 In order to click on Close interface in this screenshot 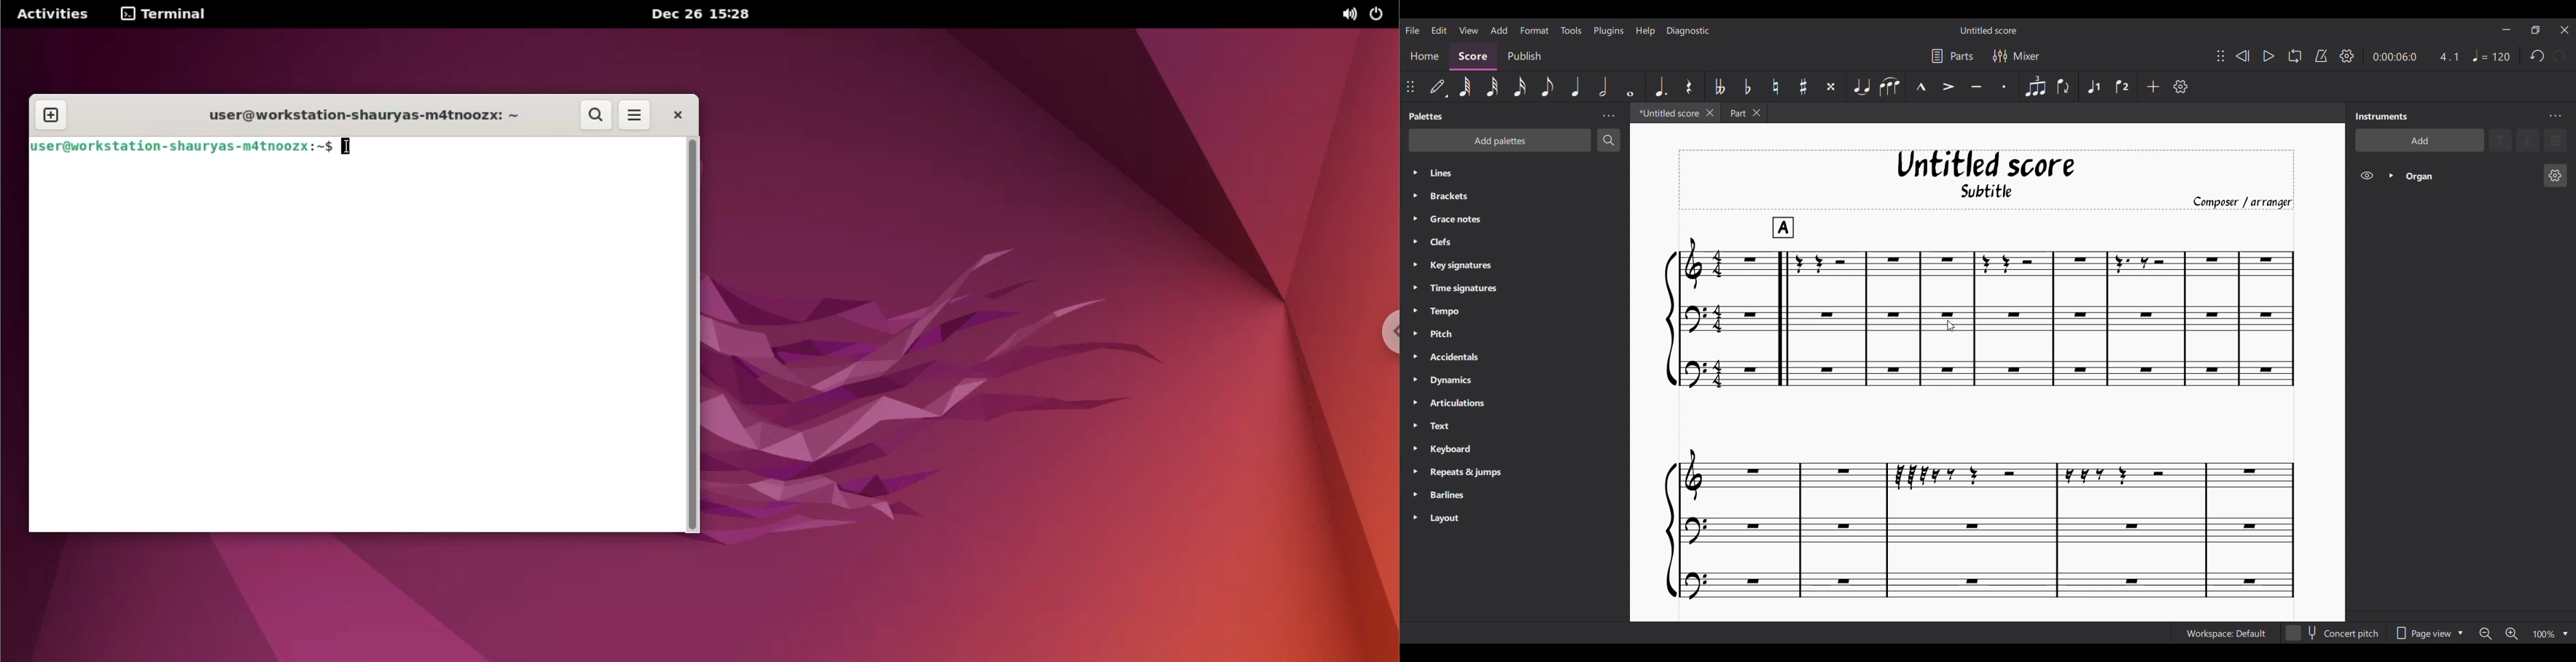, I will do `click(2565, 30)`.